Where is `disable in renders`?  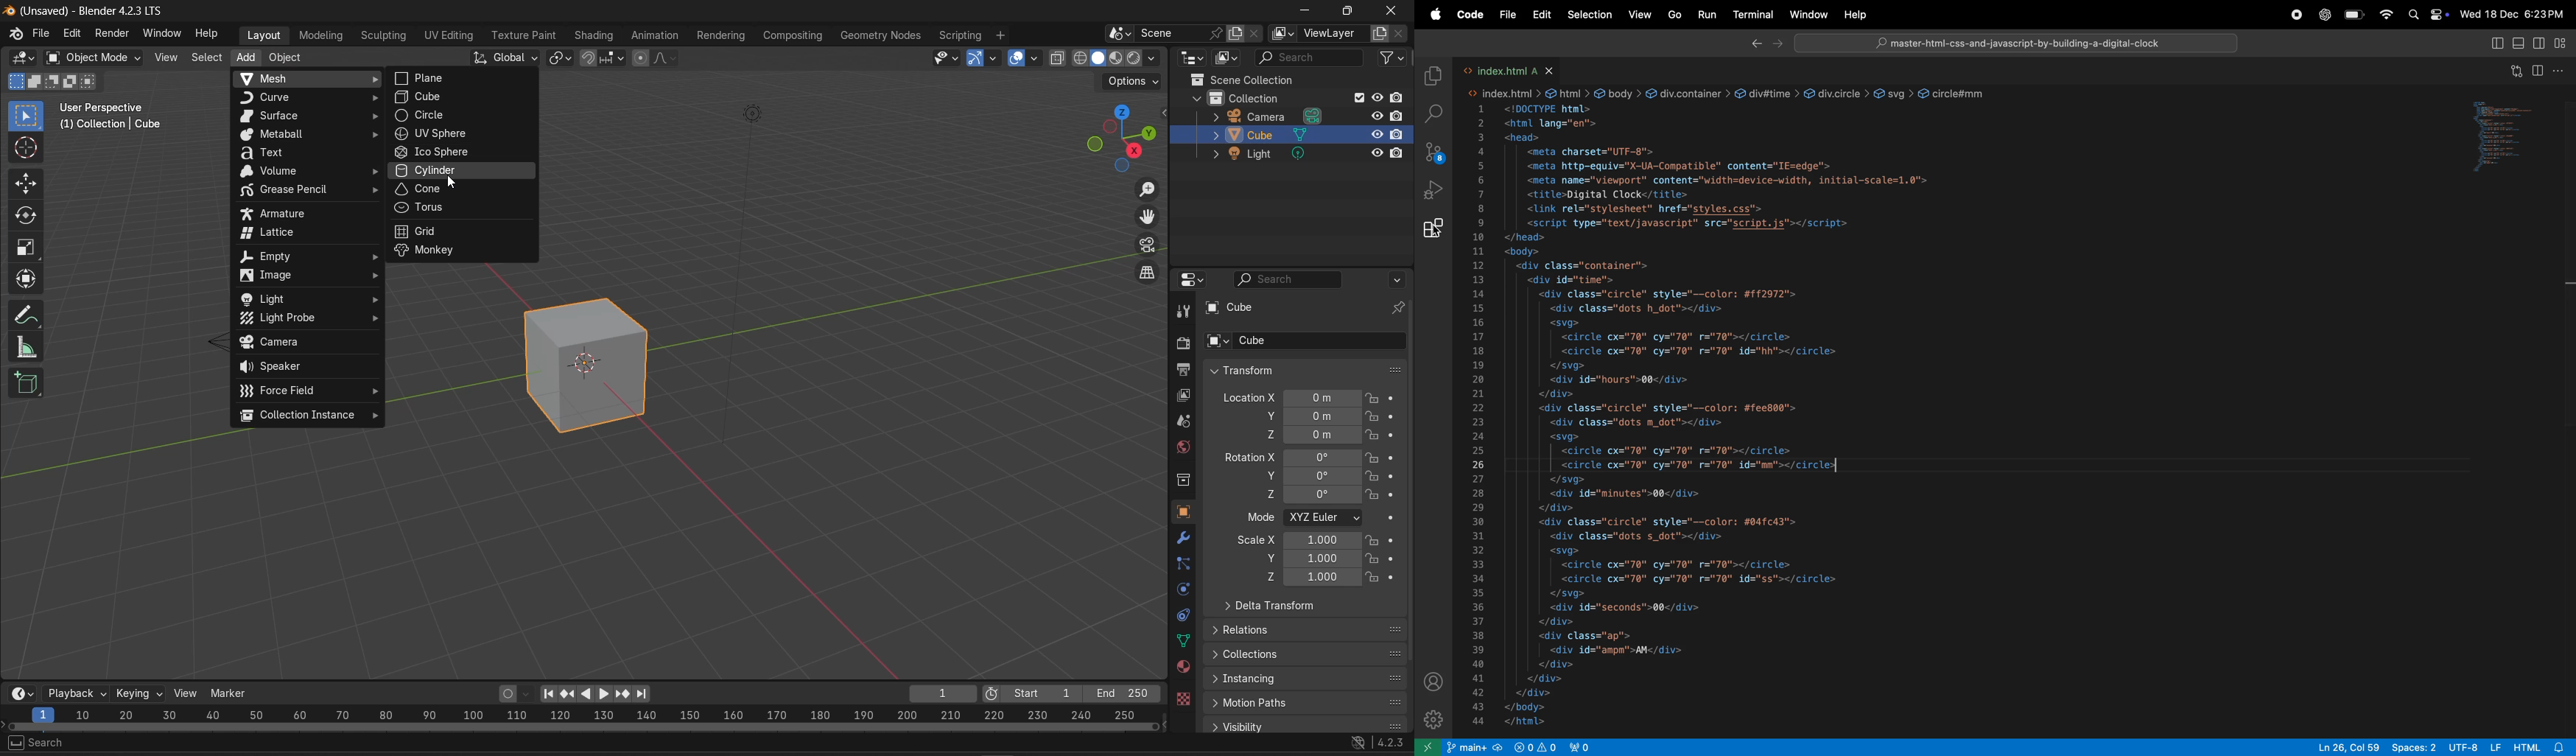 disable in renders is located at coordinates (1399, 116).